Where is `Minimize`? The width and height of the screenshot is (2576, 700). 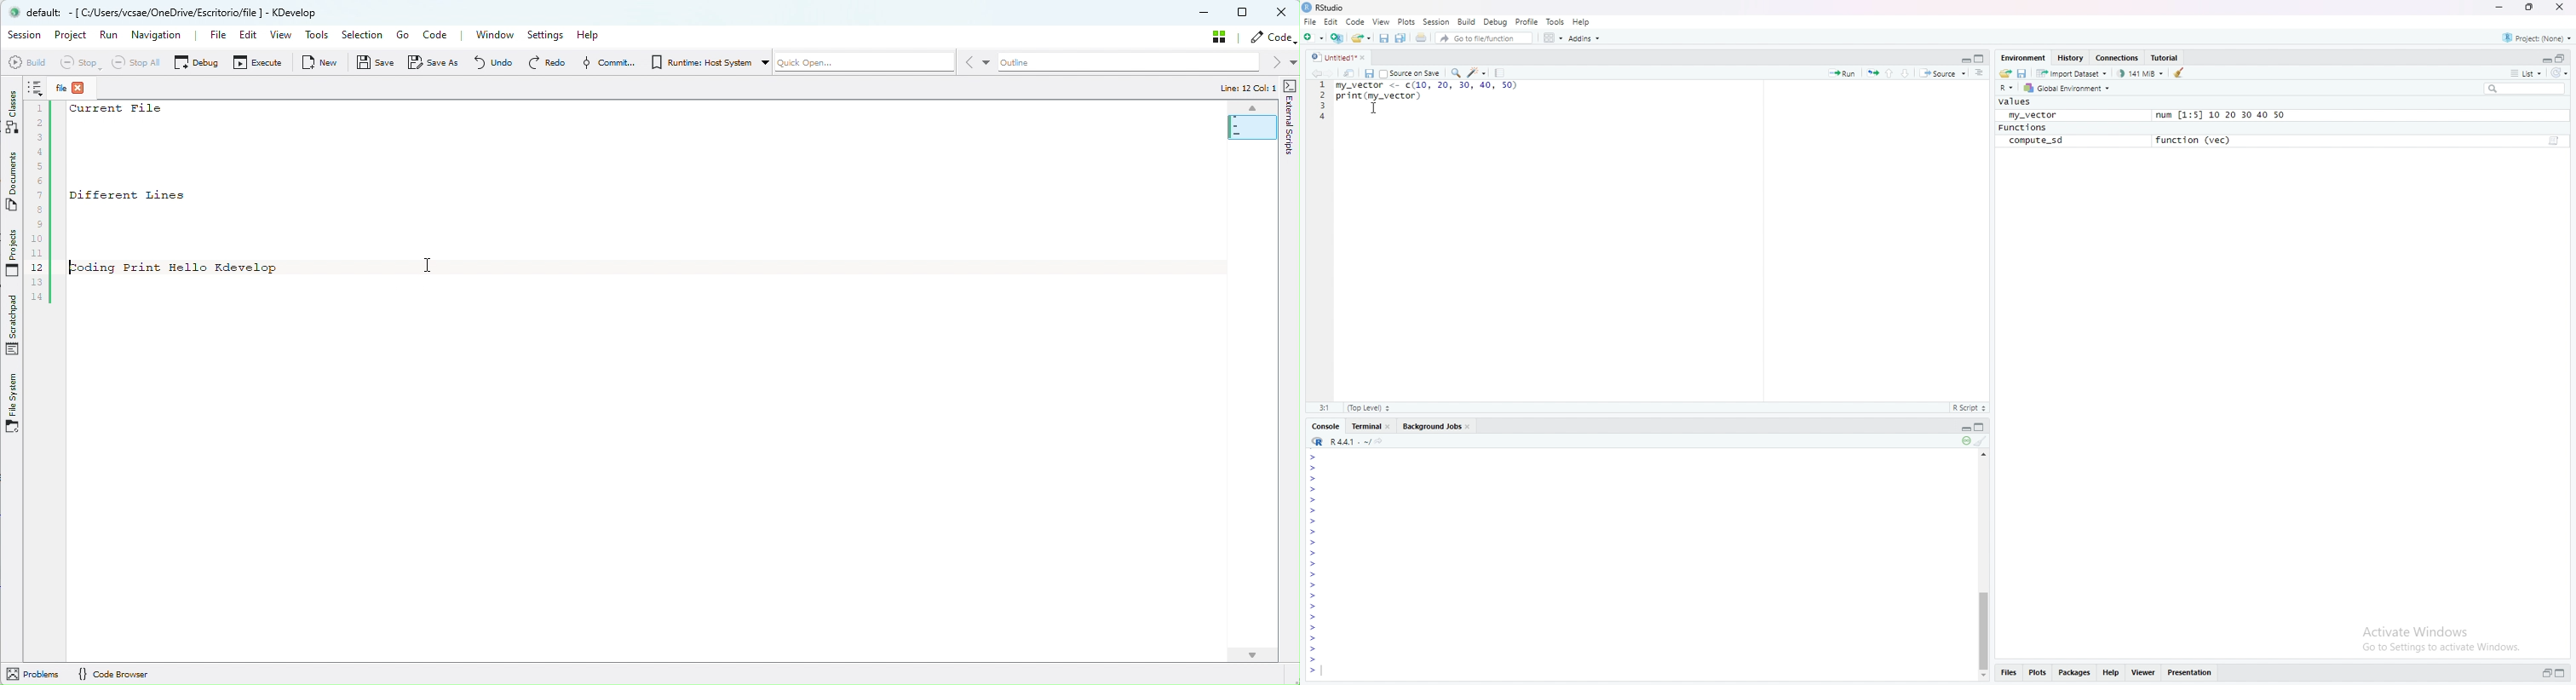 Minimize is located at coordinates (2546, 59).